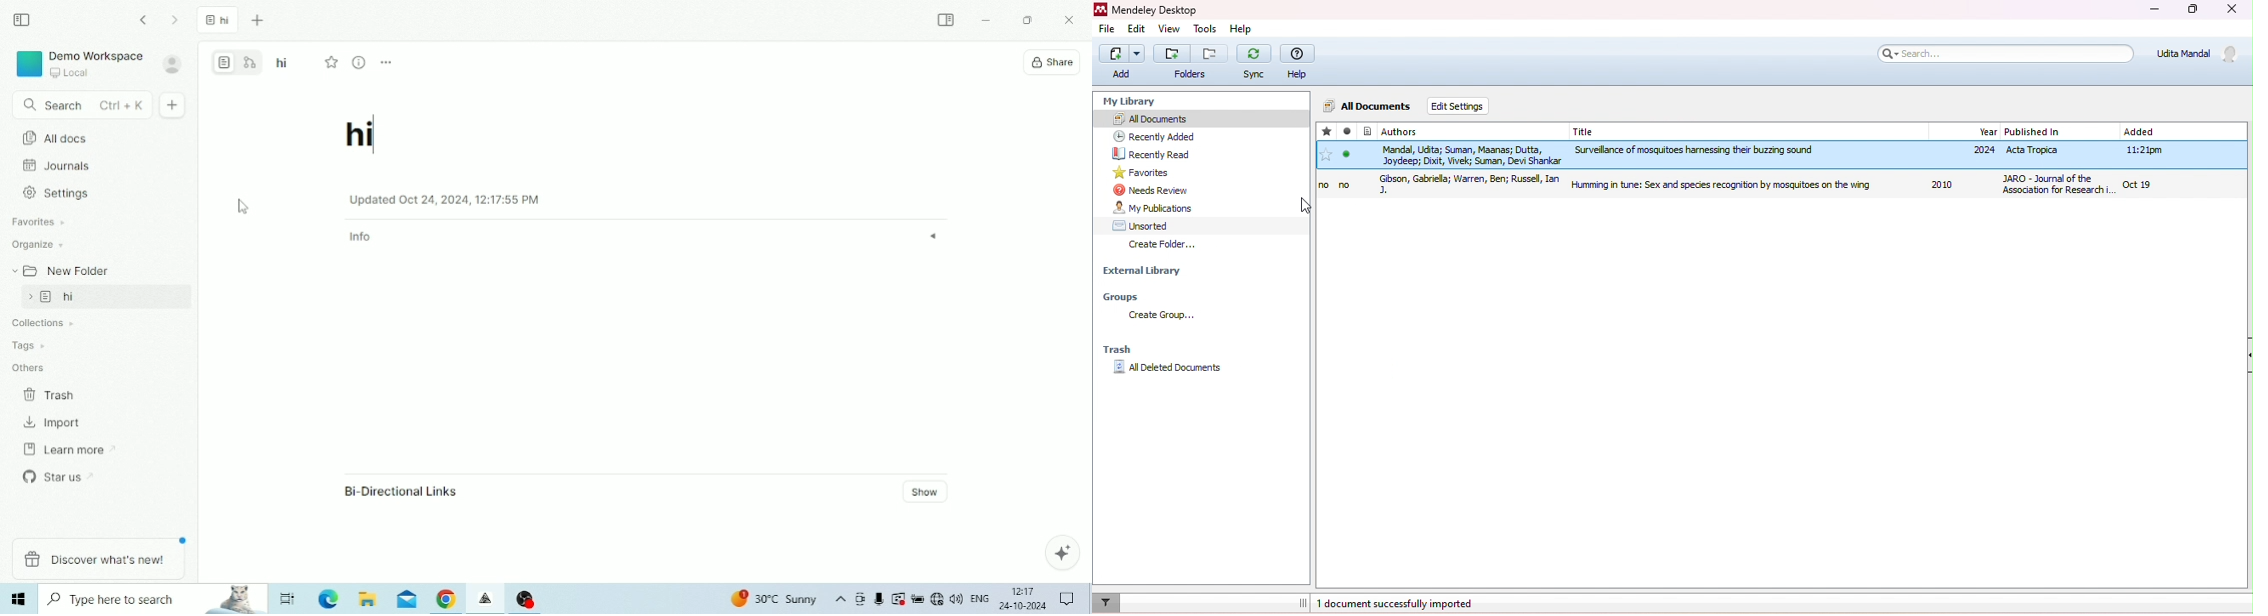  Describe the element at coordinates (79, 64) in the screenshot. I see `Demo Workspace` at that location.